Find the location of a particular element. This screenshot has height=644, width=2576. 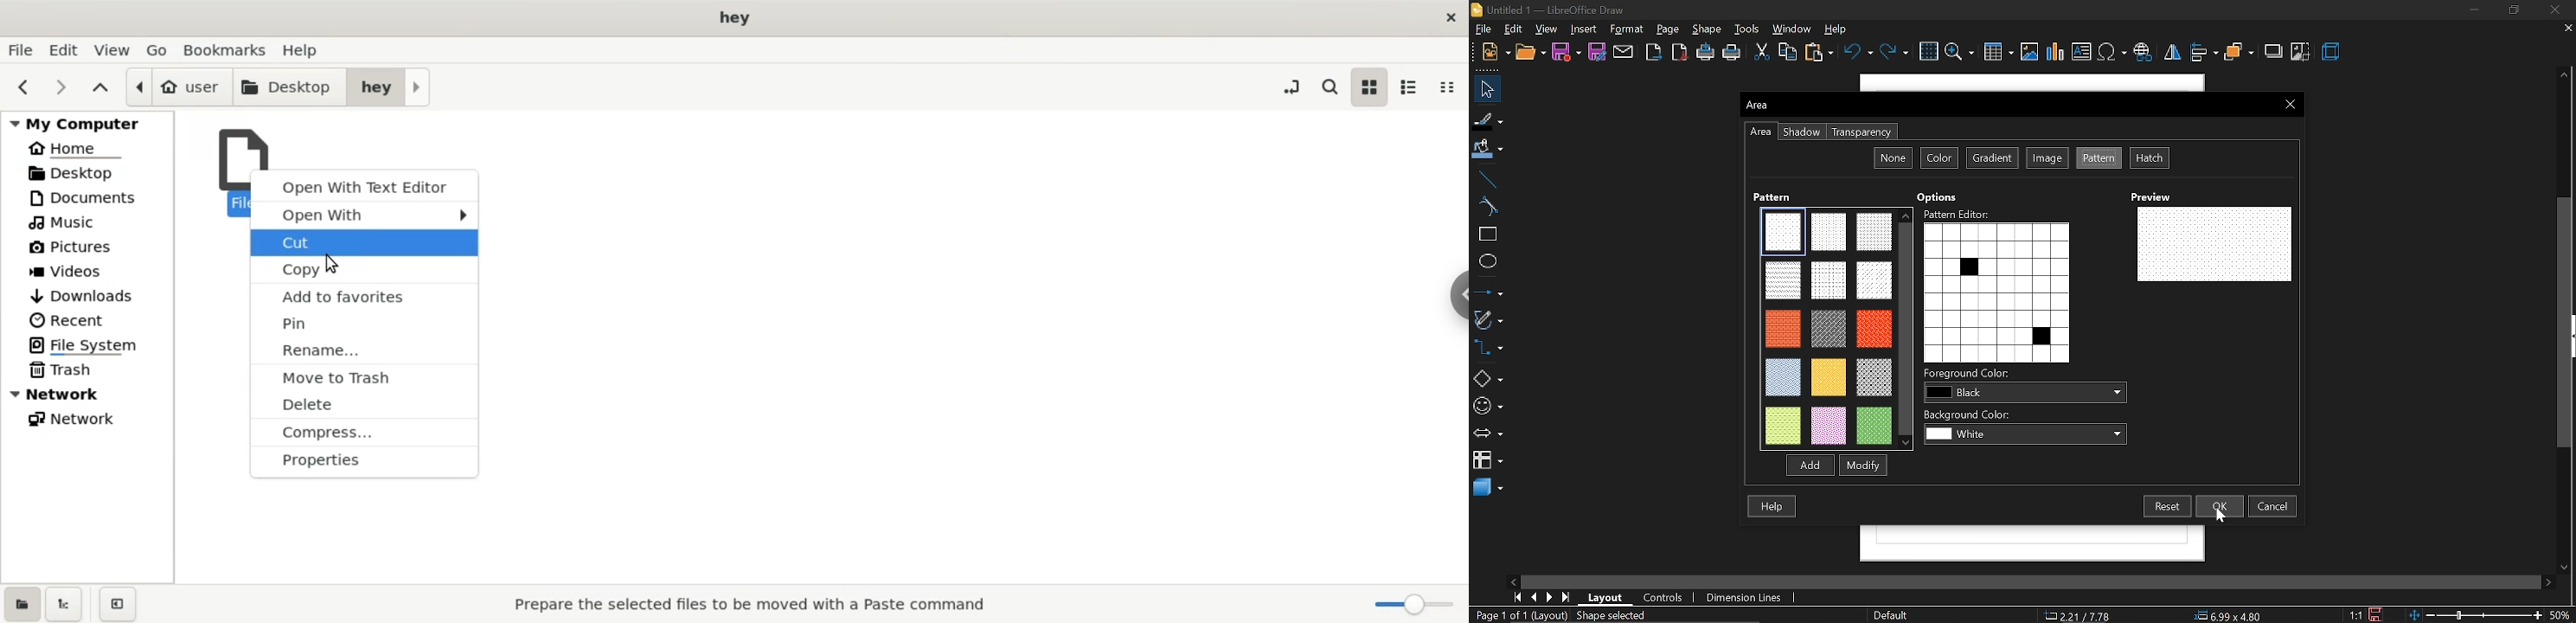

undo is located at coordinates (1857, 53).